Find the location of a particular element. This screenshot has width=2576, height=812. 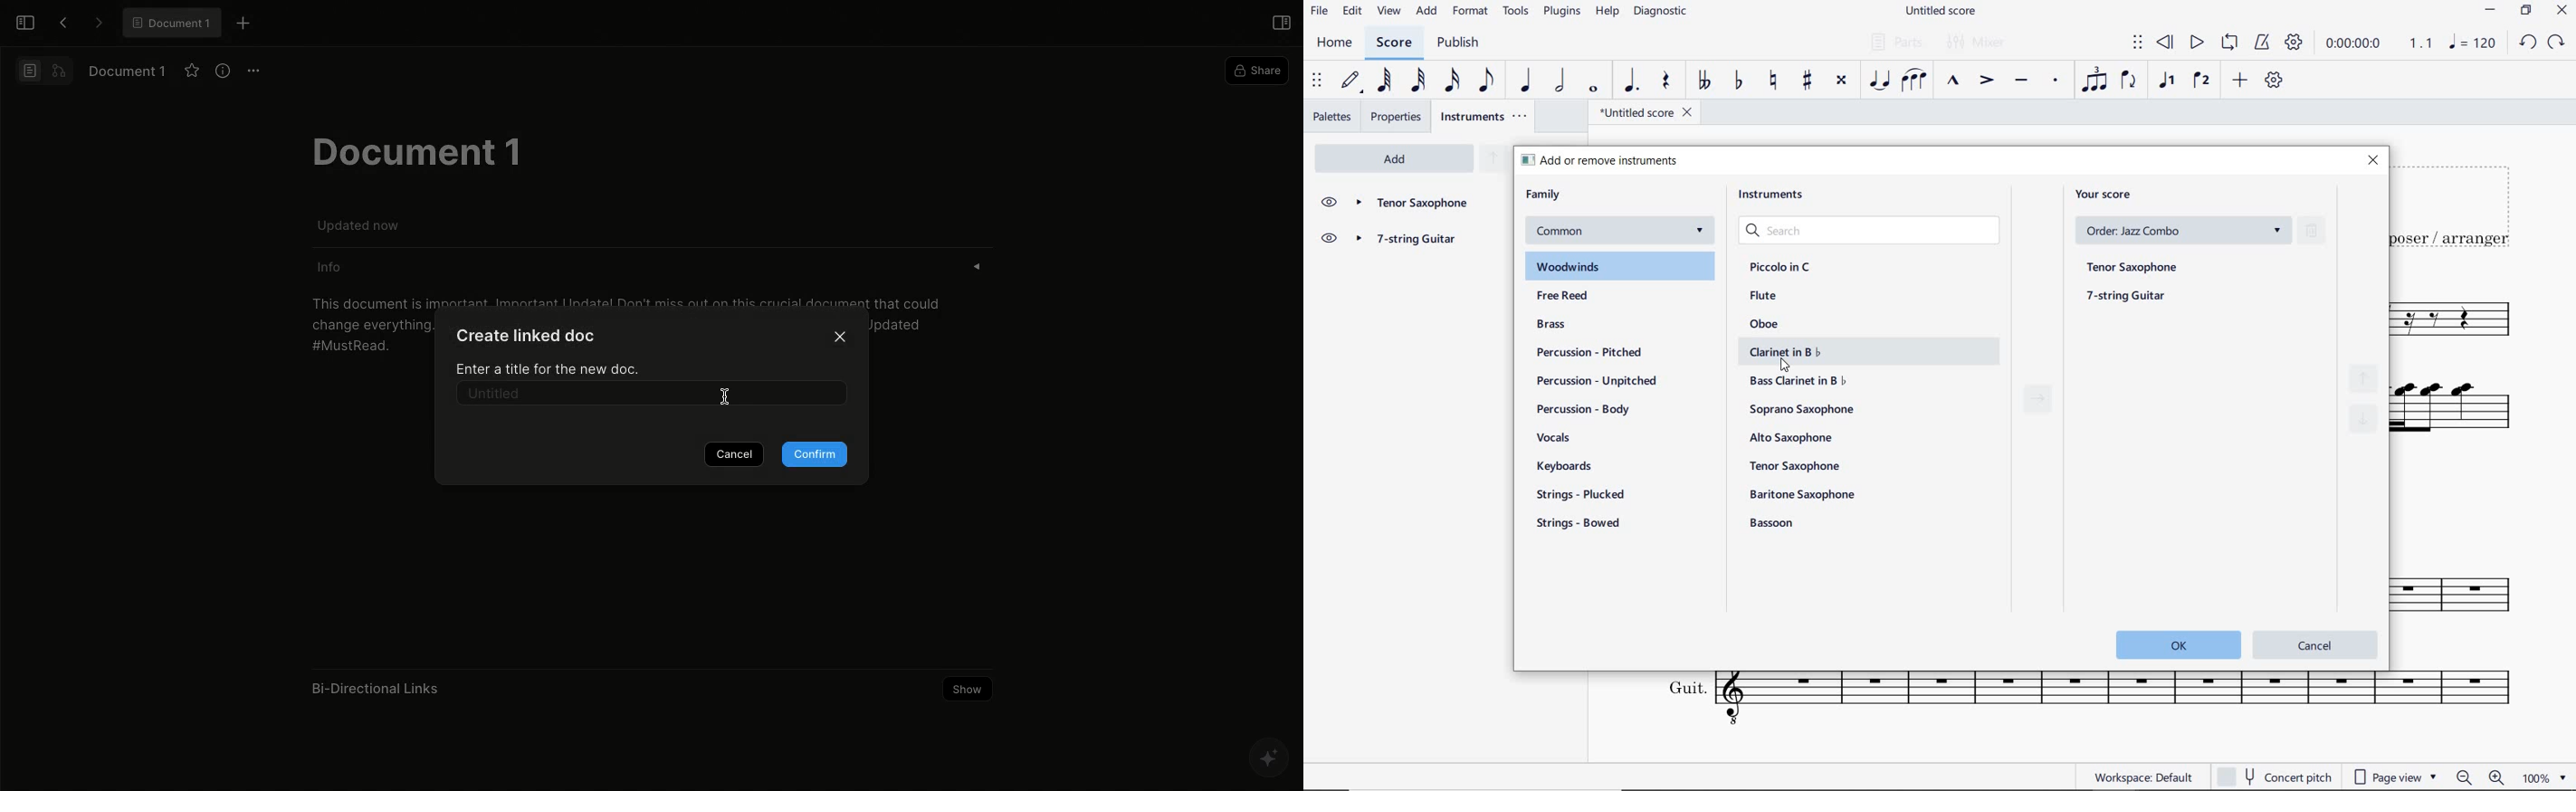

brass is located at coordinates (1570, 326).